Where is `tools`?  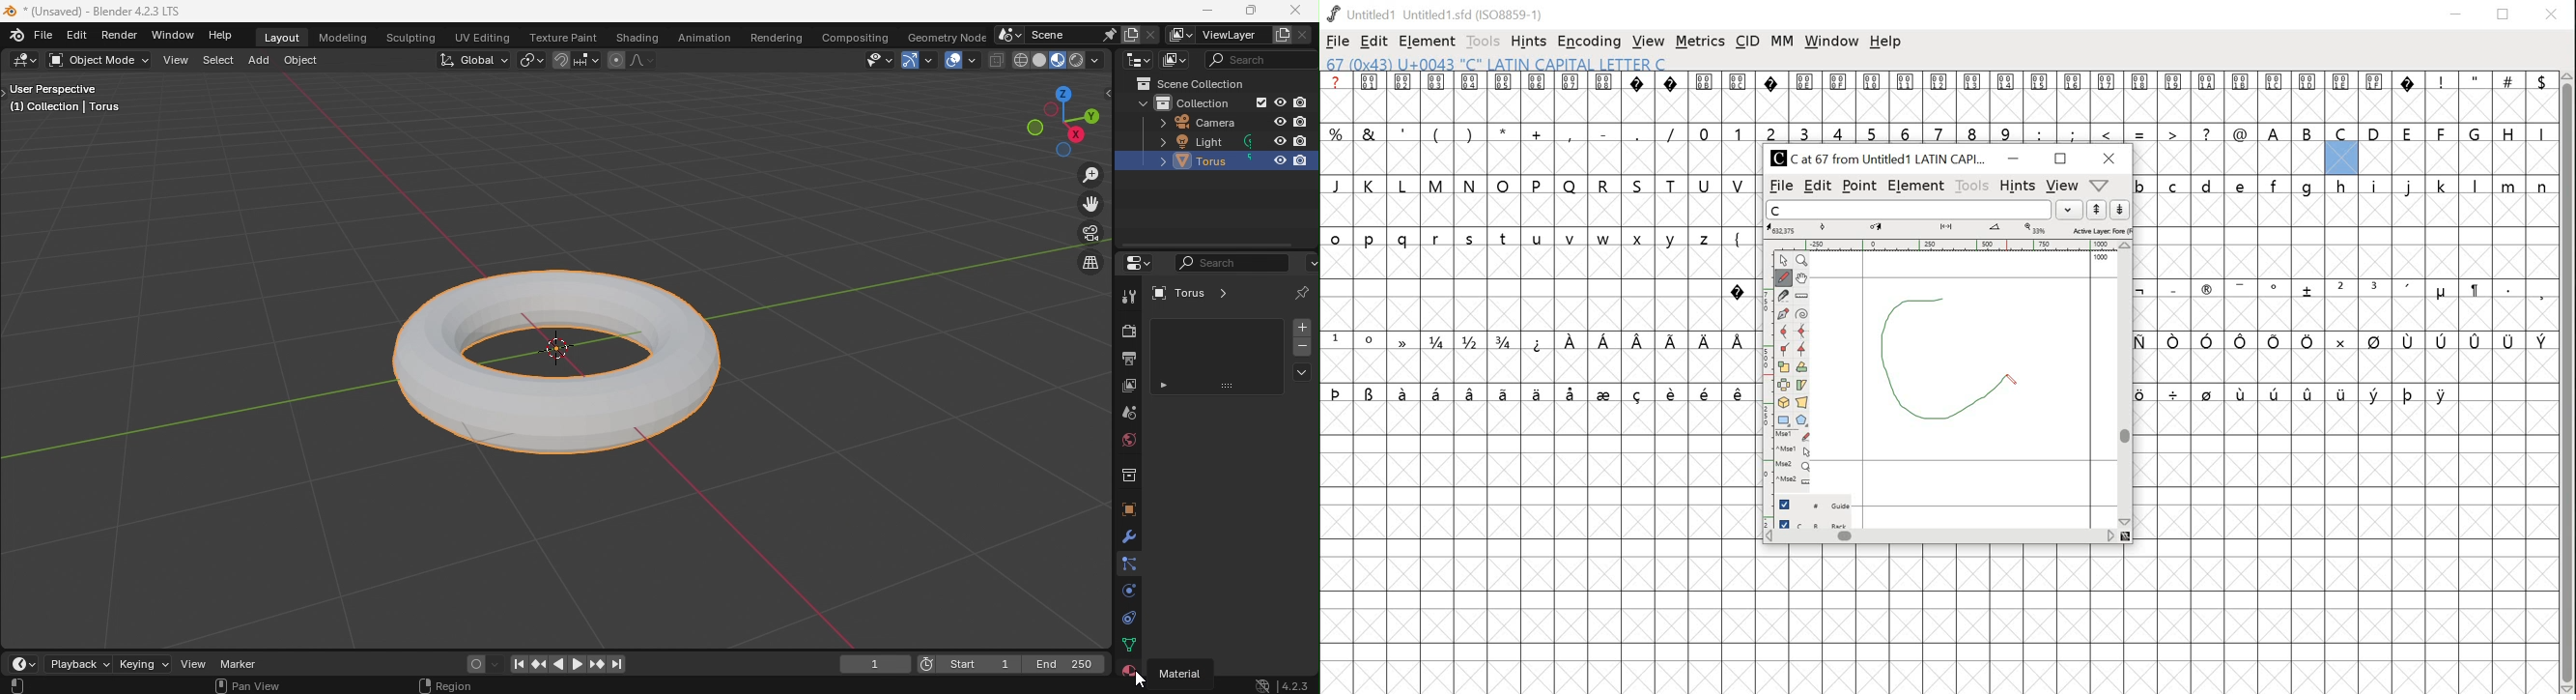 tools is located at coordinates (1973, 183).